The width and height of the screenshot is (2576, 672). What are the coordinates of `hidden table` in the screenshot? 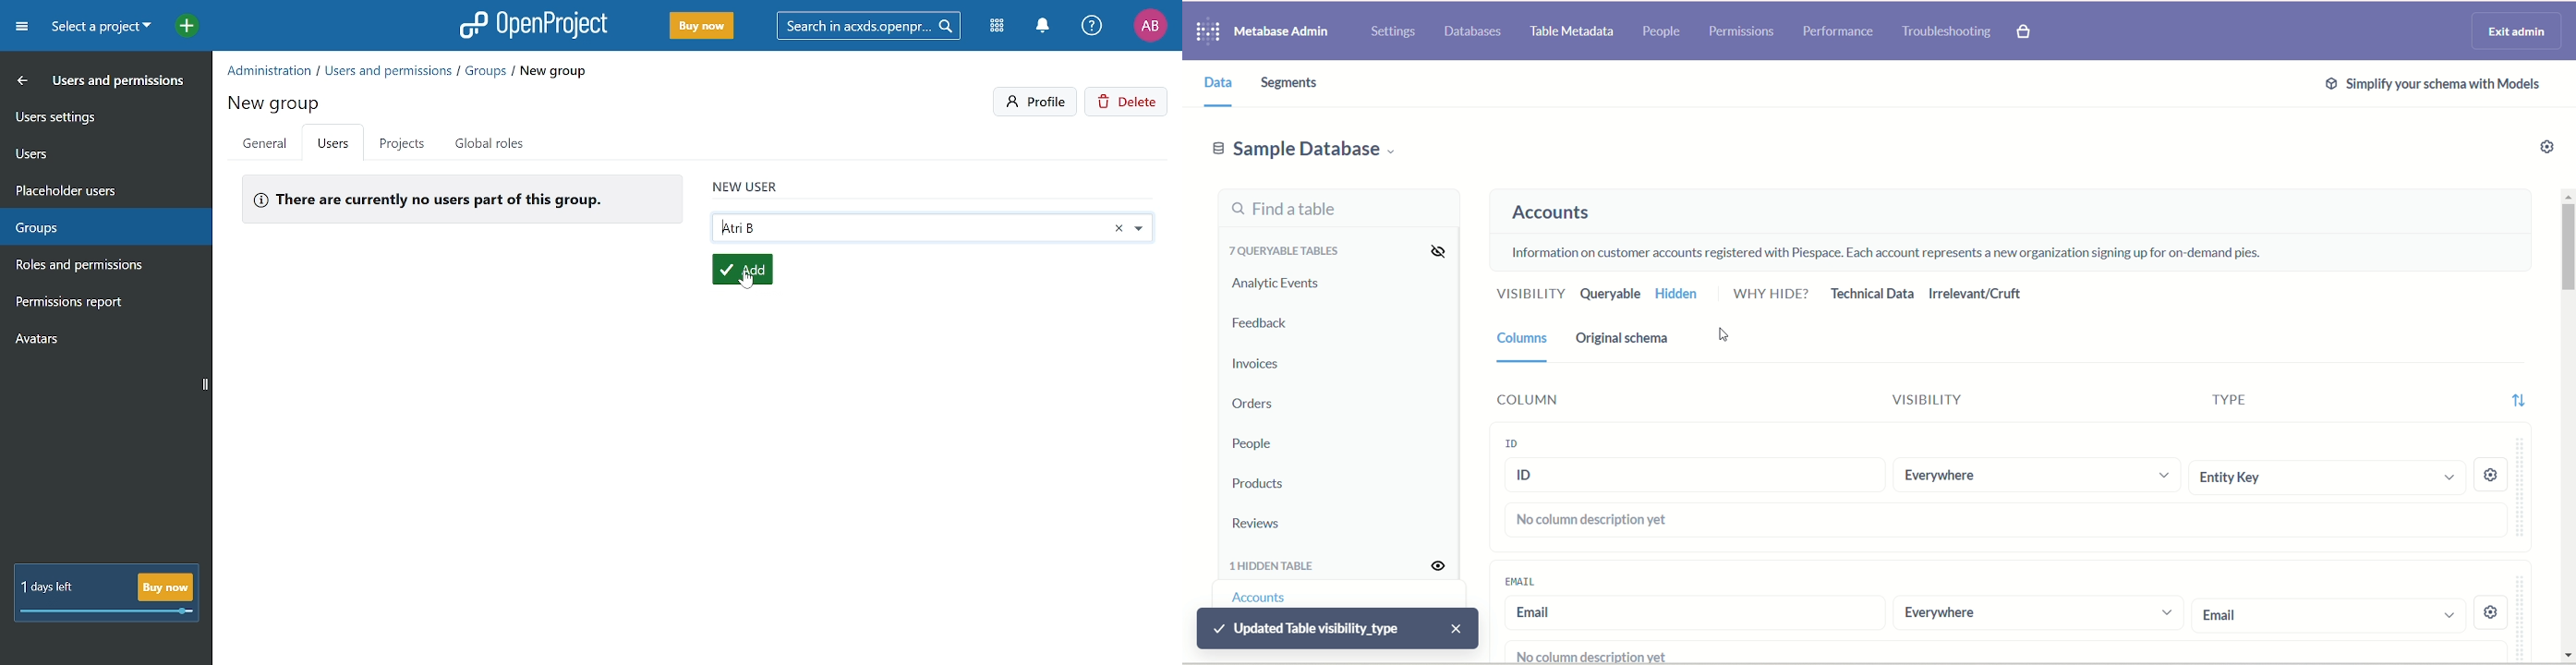 It's located at (1282, 567).